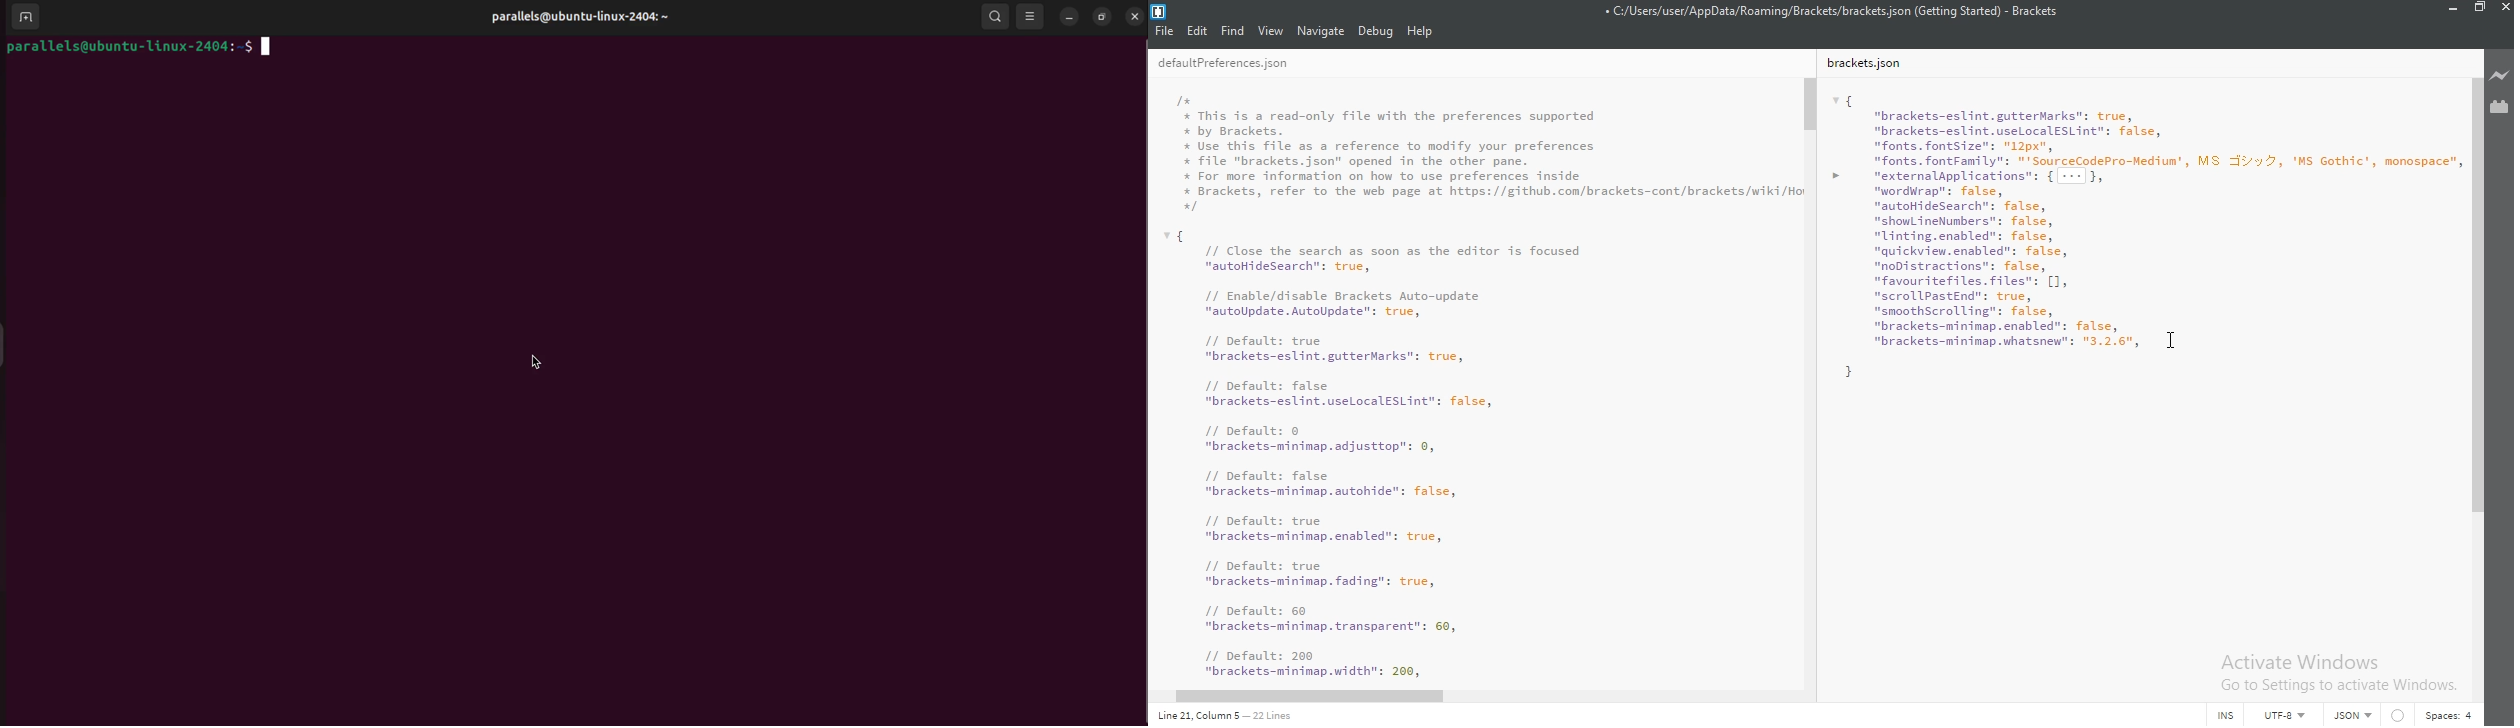  What do you see at coordinates (2280, 714) in the screenshot?
I see `UTF-8` at bounding box center [2280, 714].